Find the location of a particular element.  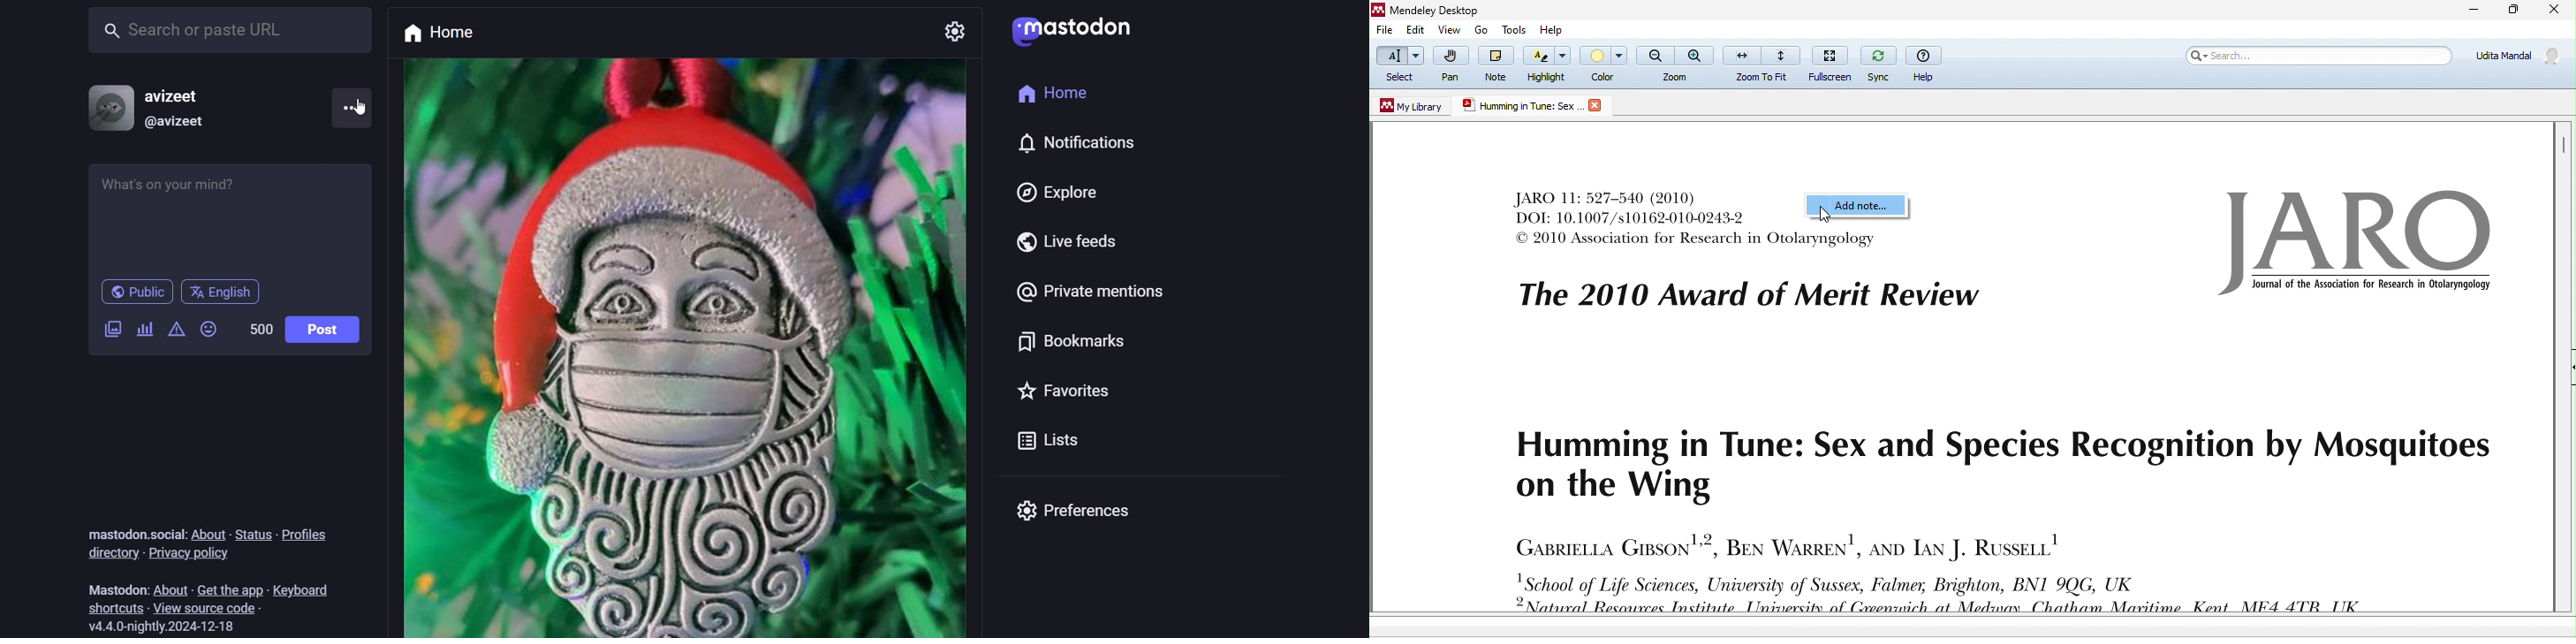

tools is located at coordinates (1512, 28).